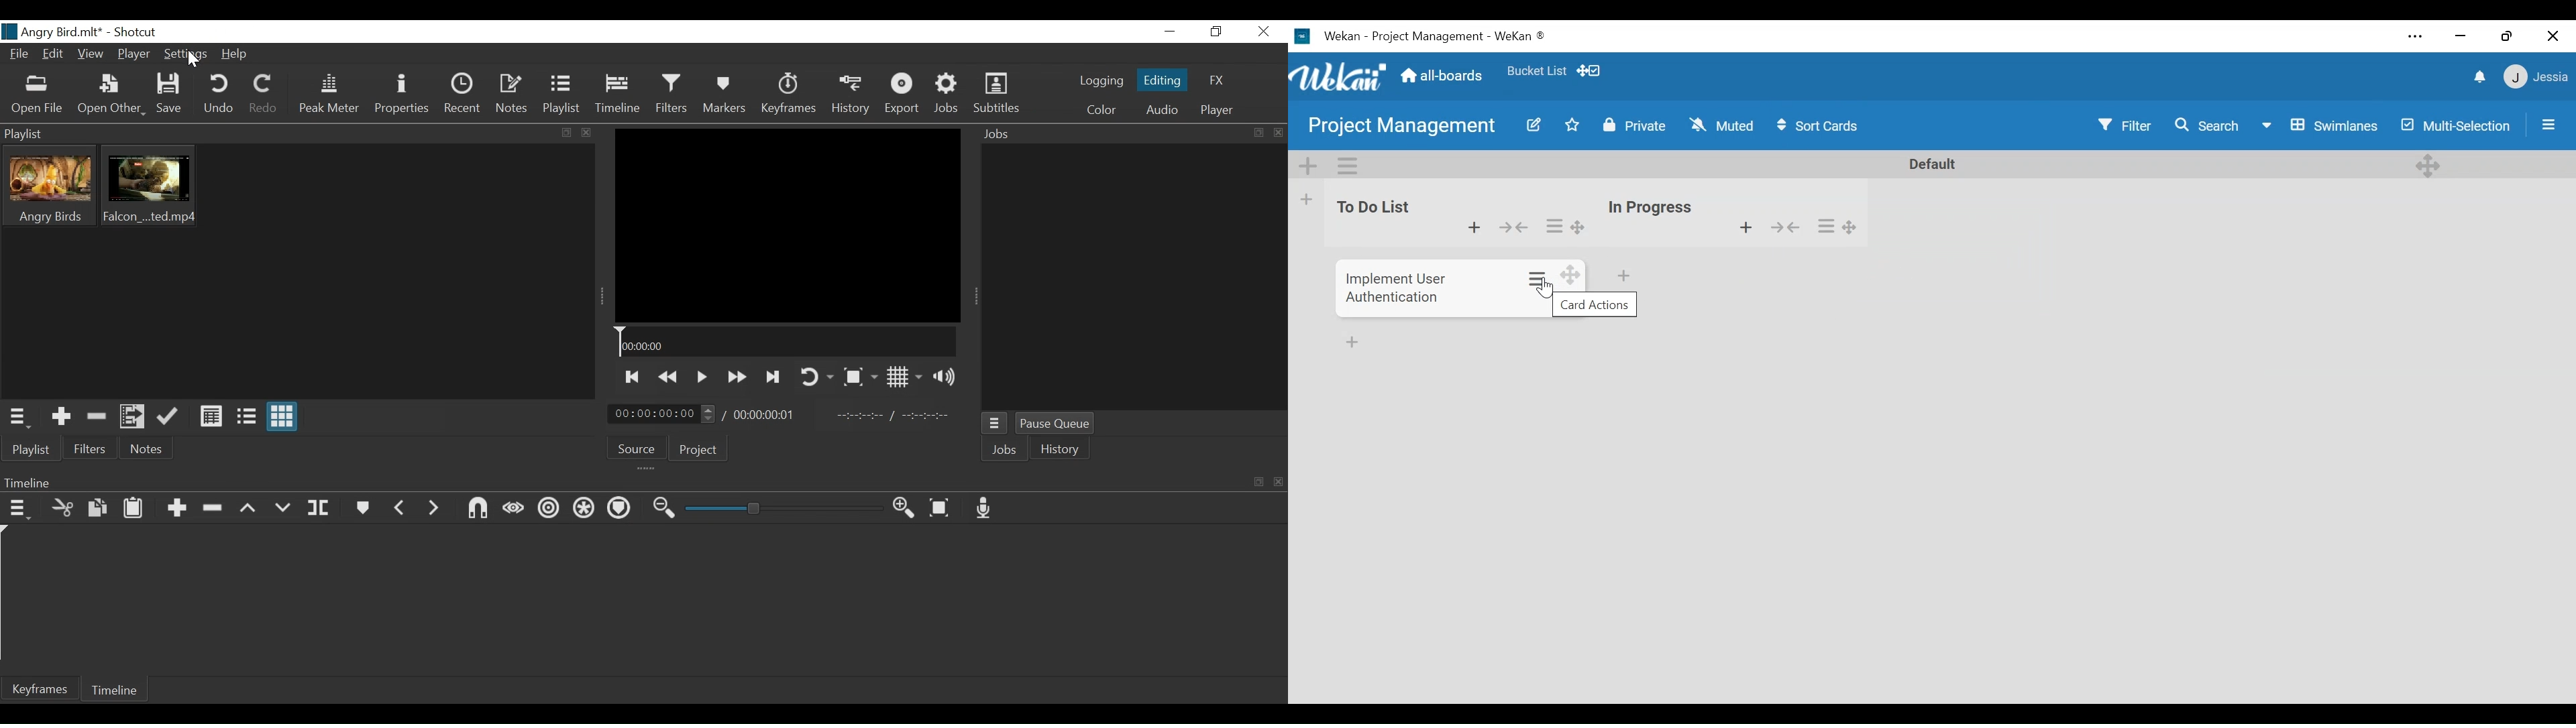 Image resolution: width=2576 pixels, height=728 pixels. What do you see at coordinates (1263, 31) in the screenshot?
I see `Close` at bounding box center [1263, 31].